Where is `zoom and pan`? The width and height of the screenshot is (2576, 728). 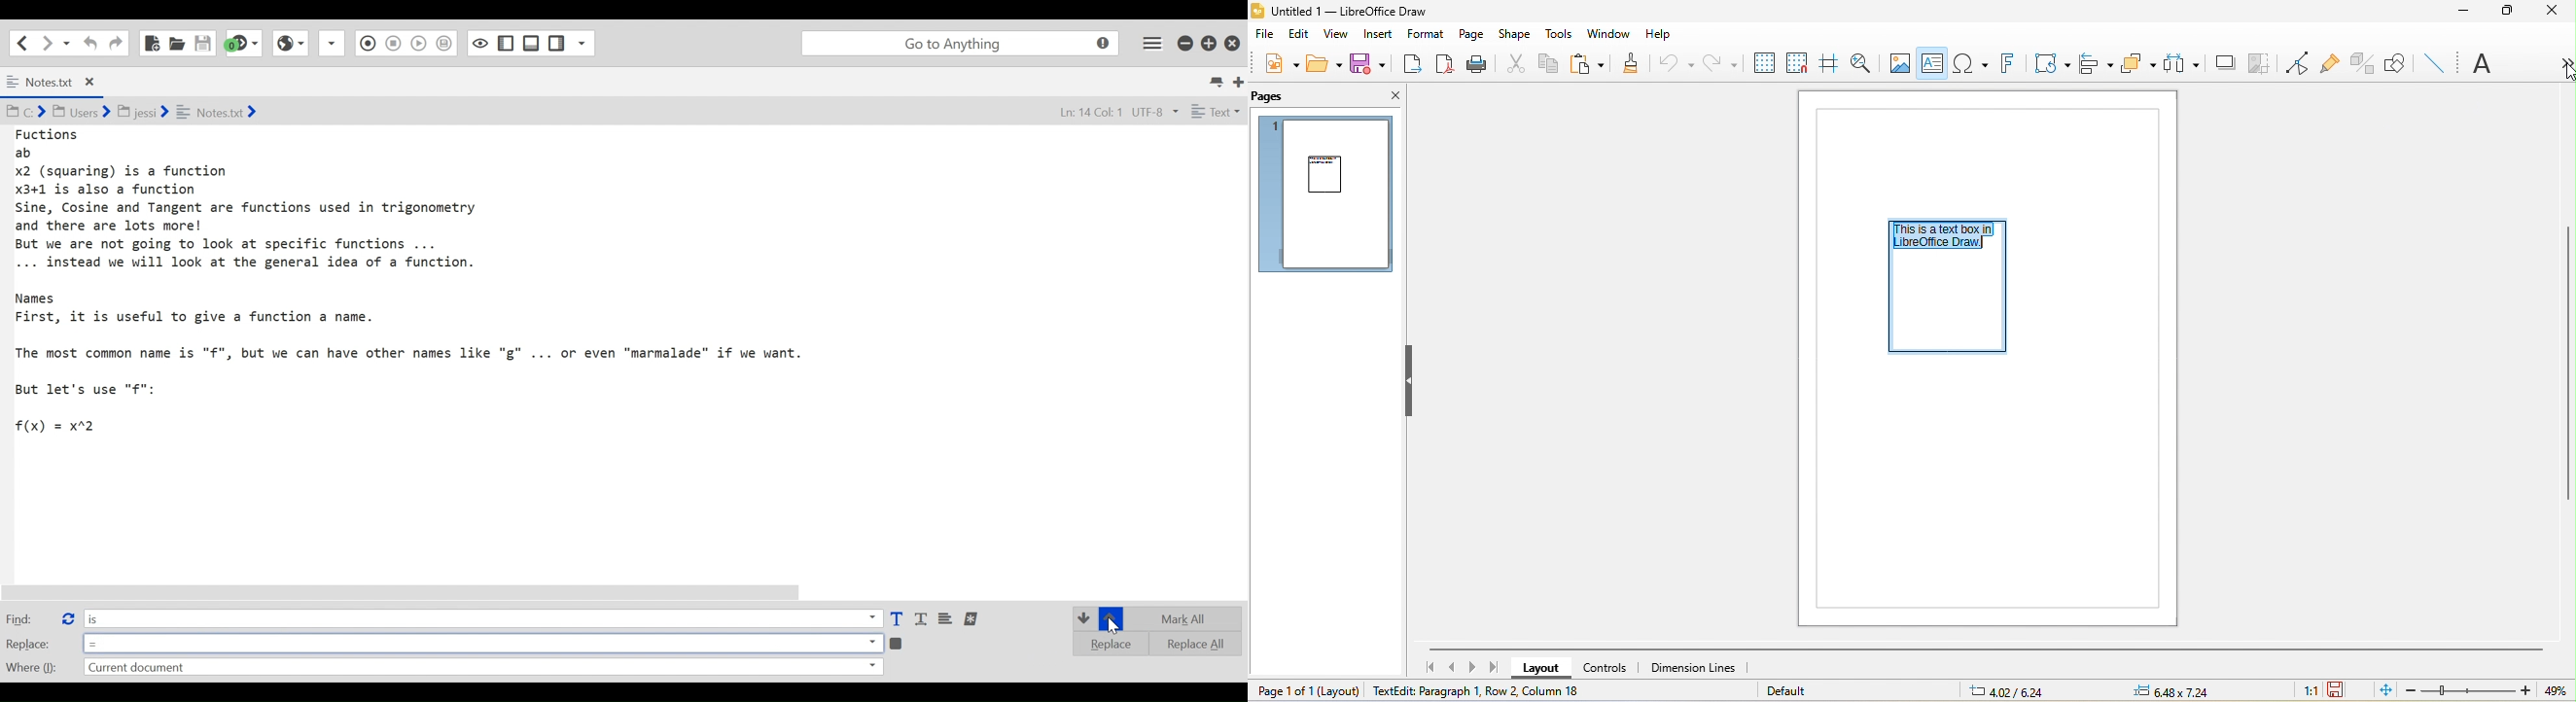 zoom and pan is located at coordinates (1859, 62).